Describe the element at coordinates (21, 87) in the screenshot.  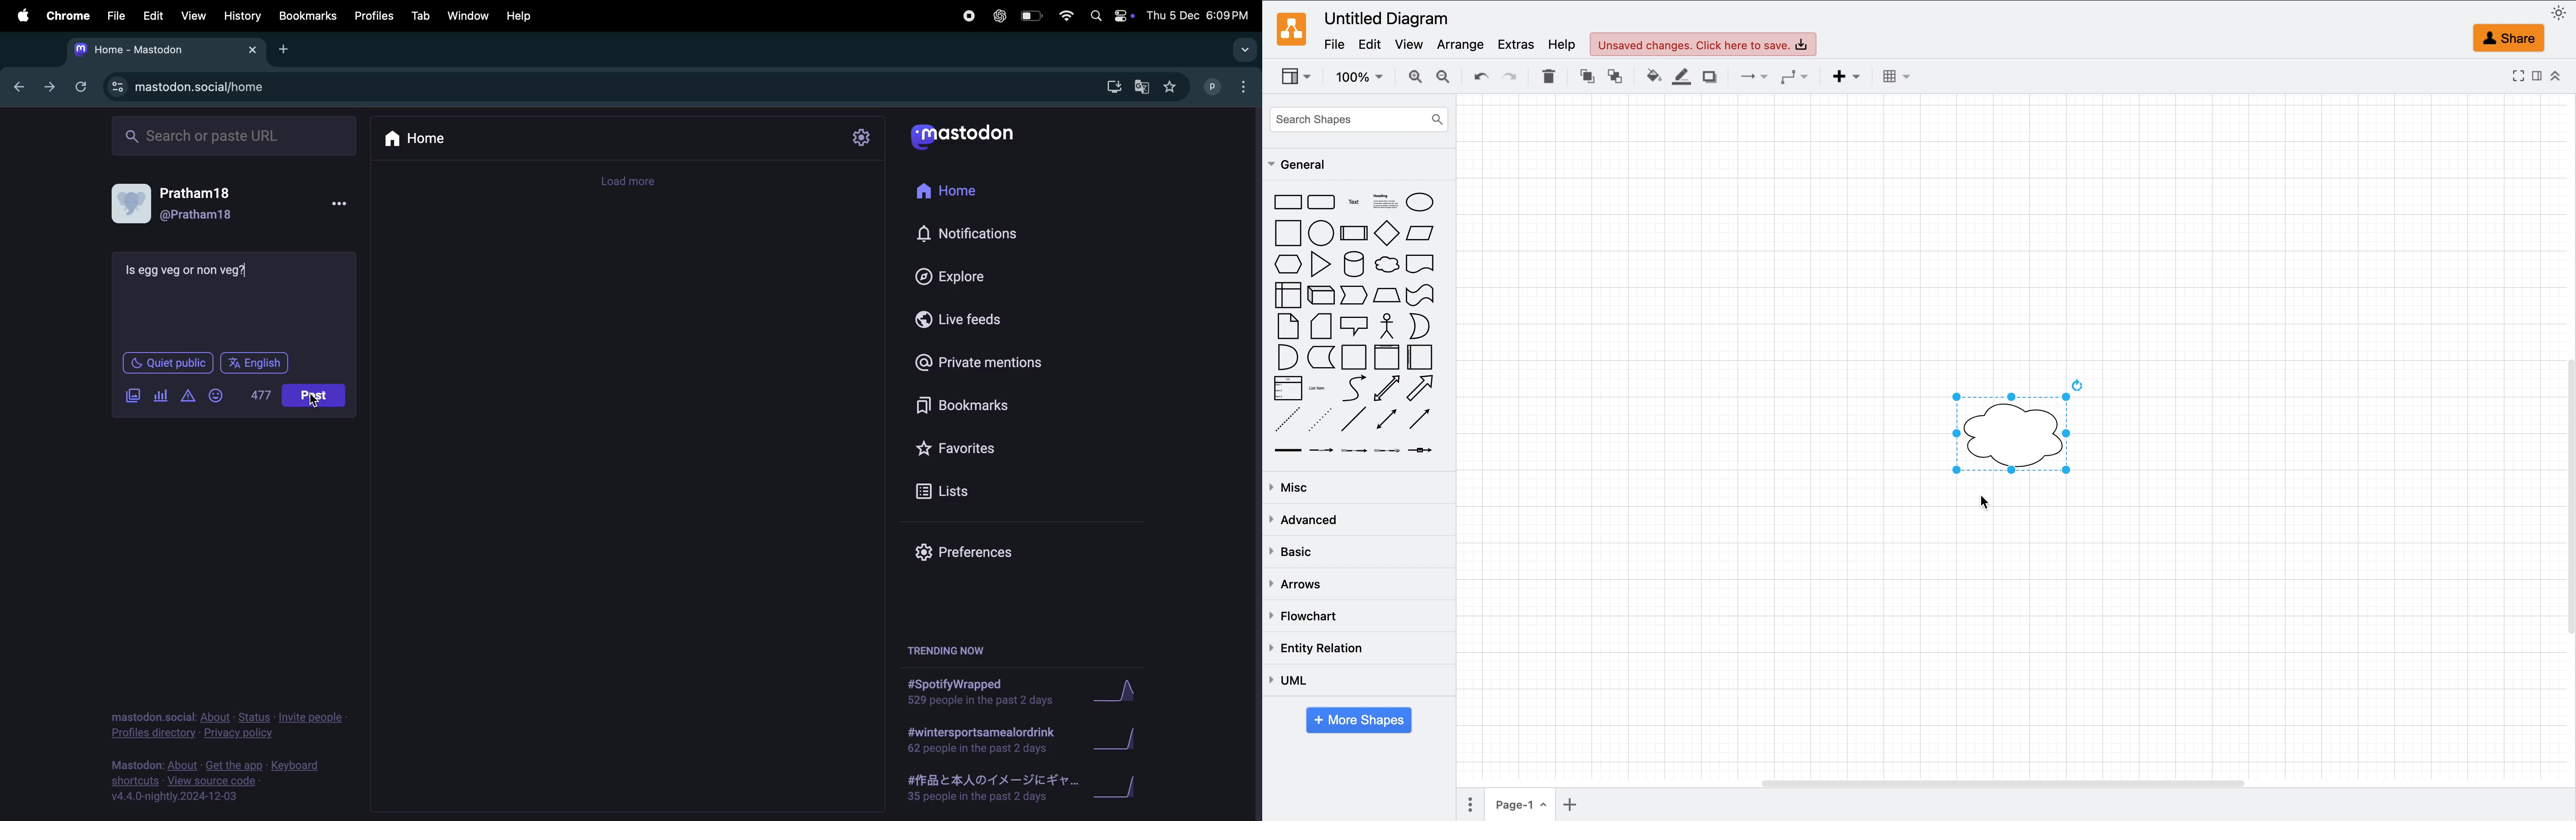
I see `backward` at that location.